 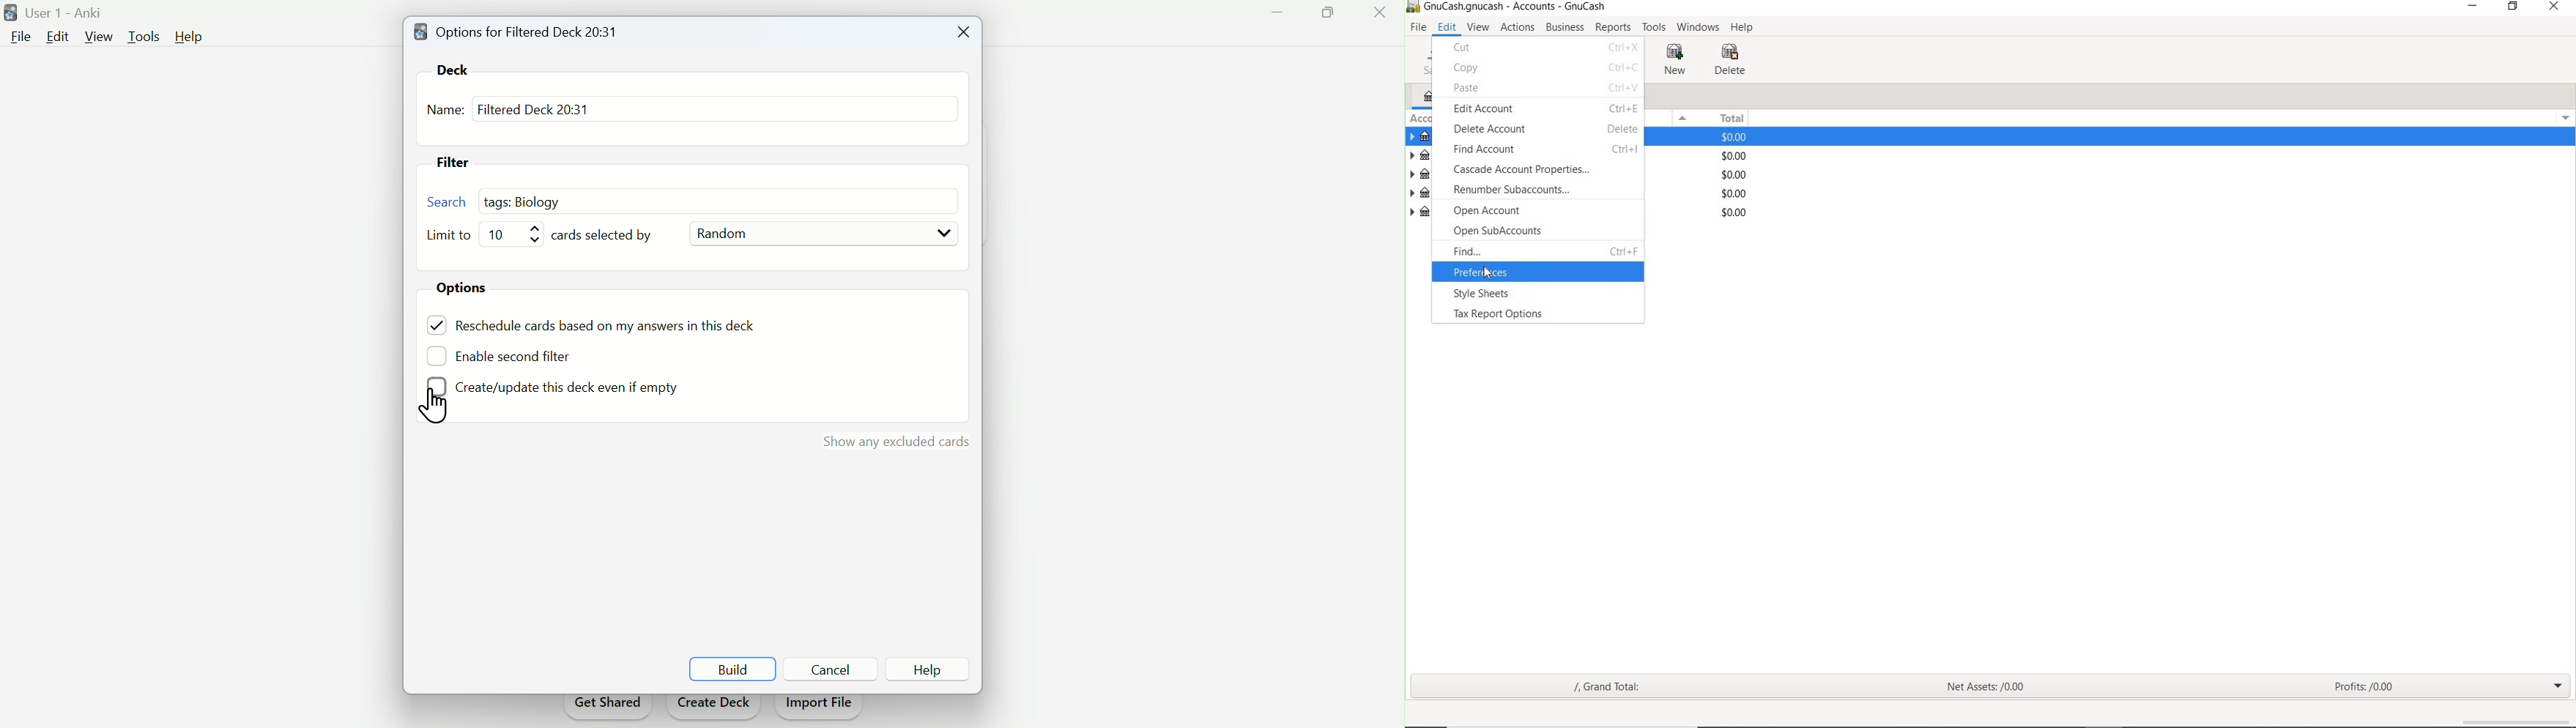 What do you see at coordinates (528, 200) in the screenshot?
I see `tags: biology` at bounding box center [528, 200].